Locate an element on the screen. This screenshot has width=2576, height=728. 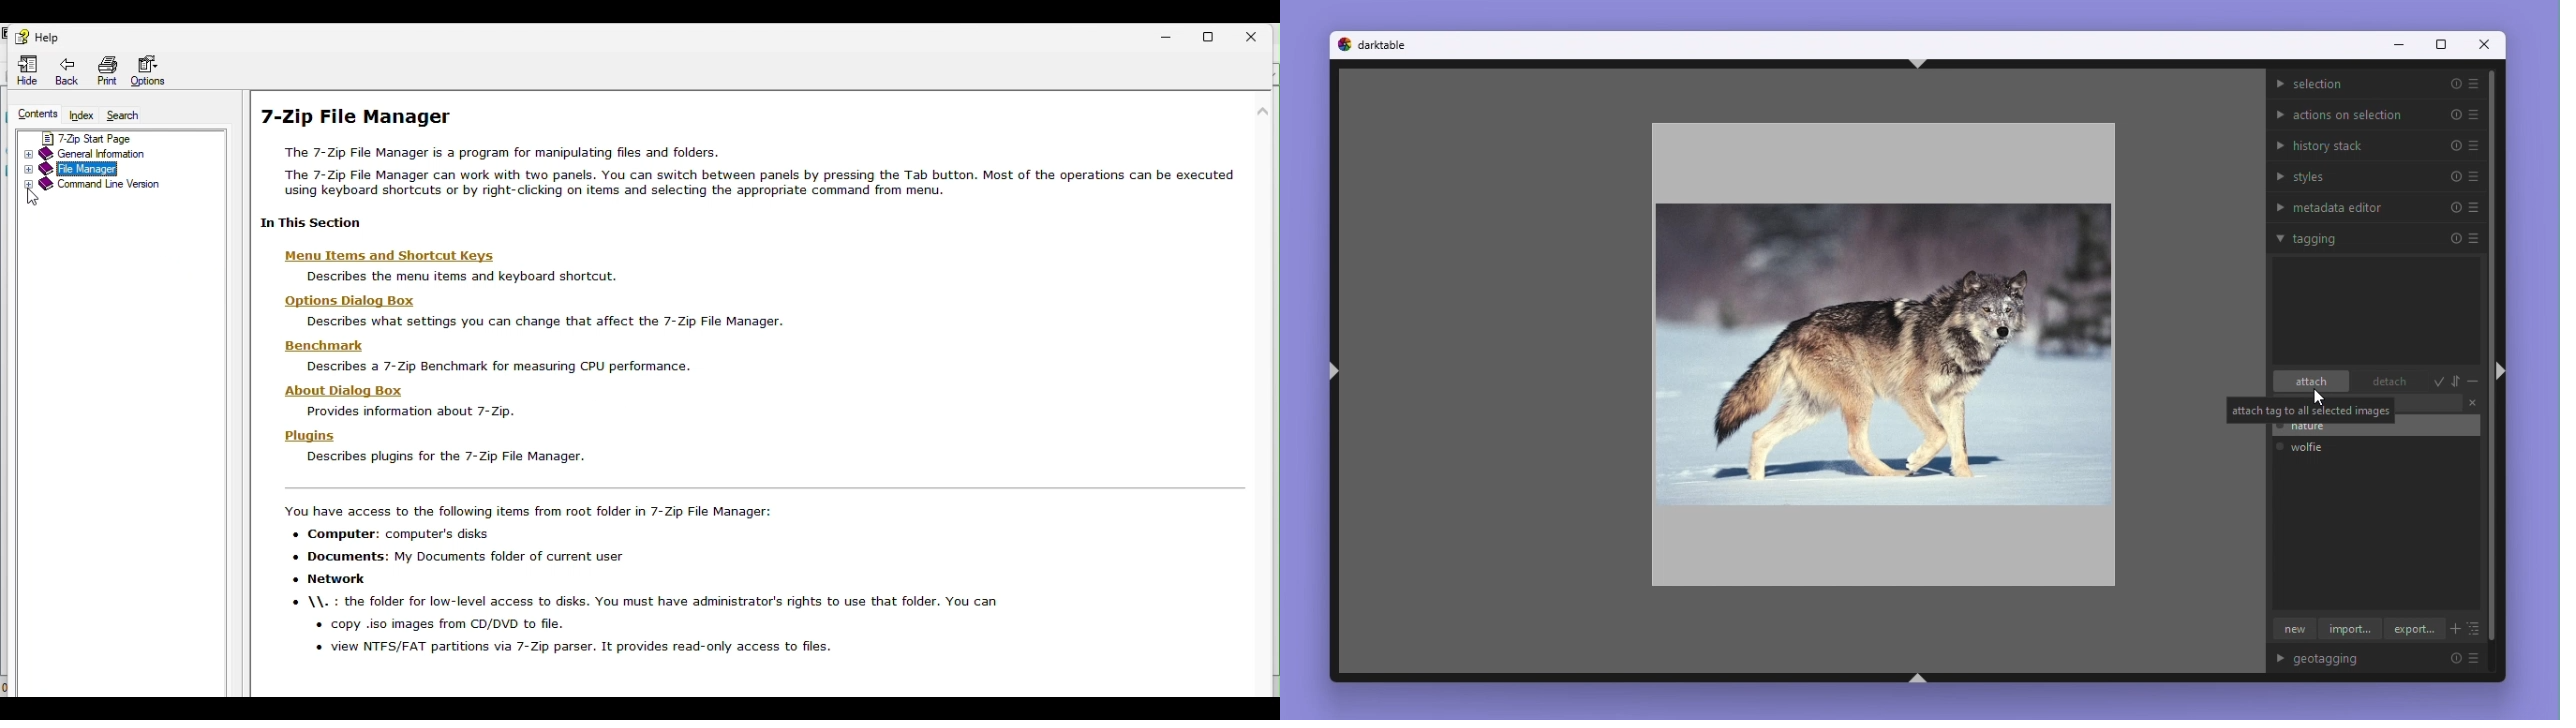
New  is located at coordinates (2291, 630).